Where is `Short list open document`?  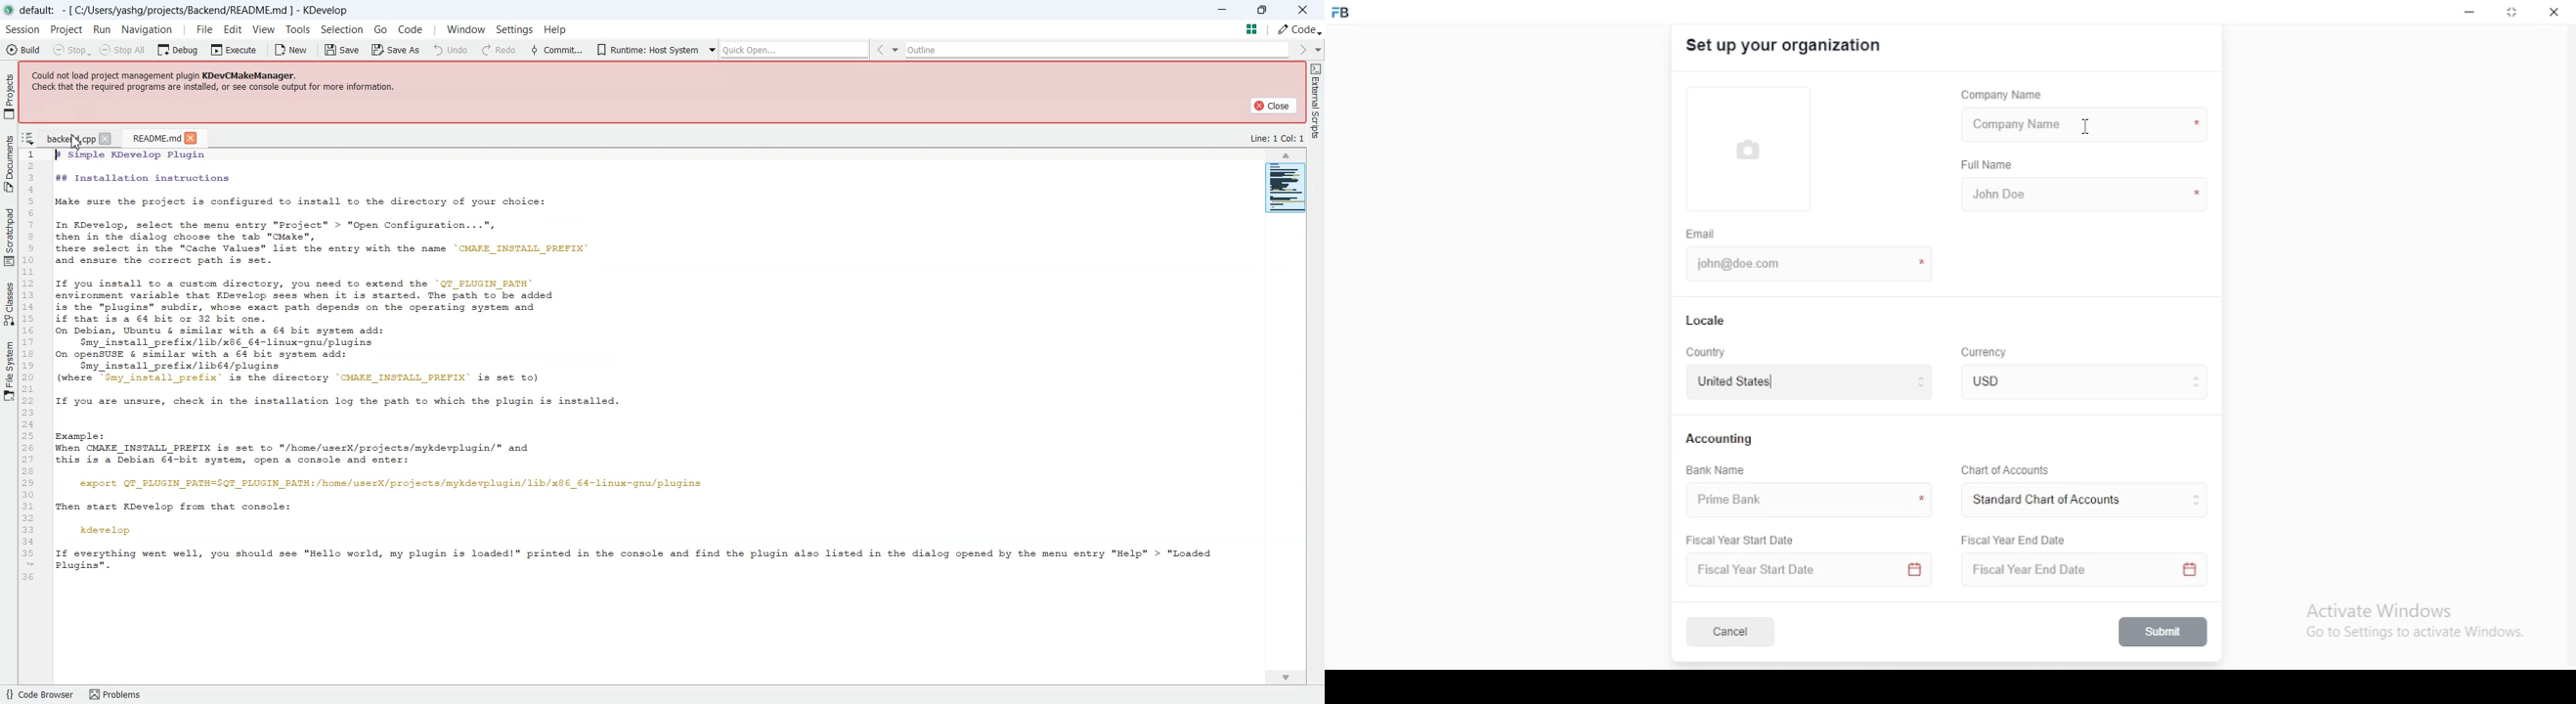 Short list open document is located at coordinates (28, 139).